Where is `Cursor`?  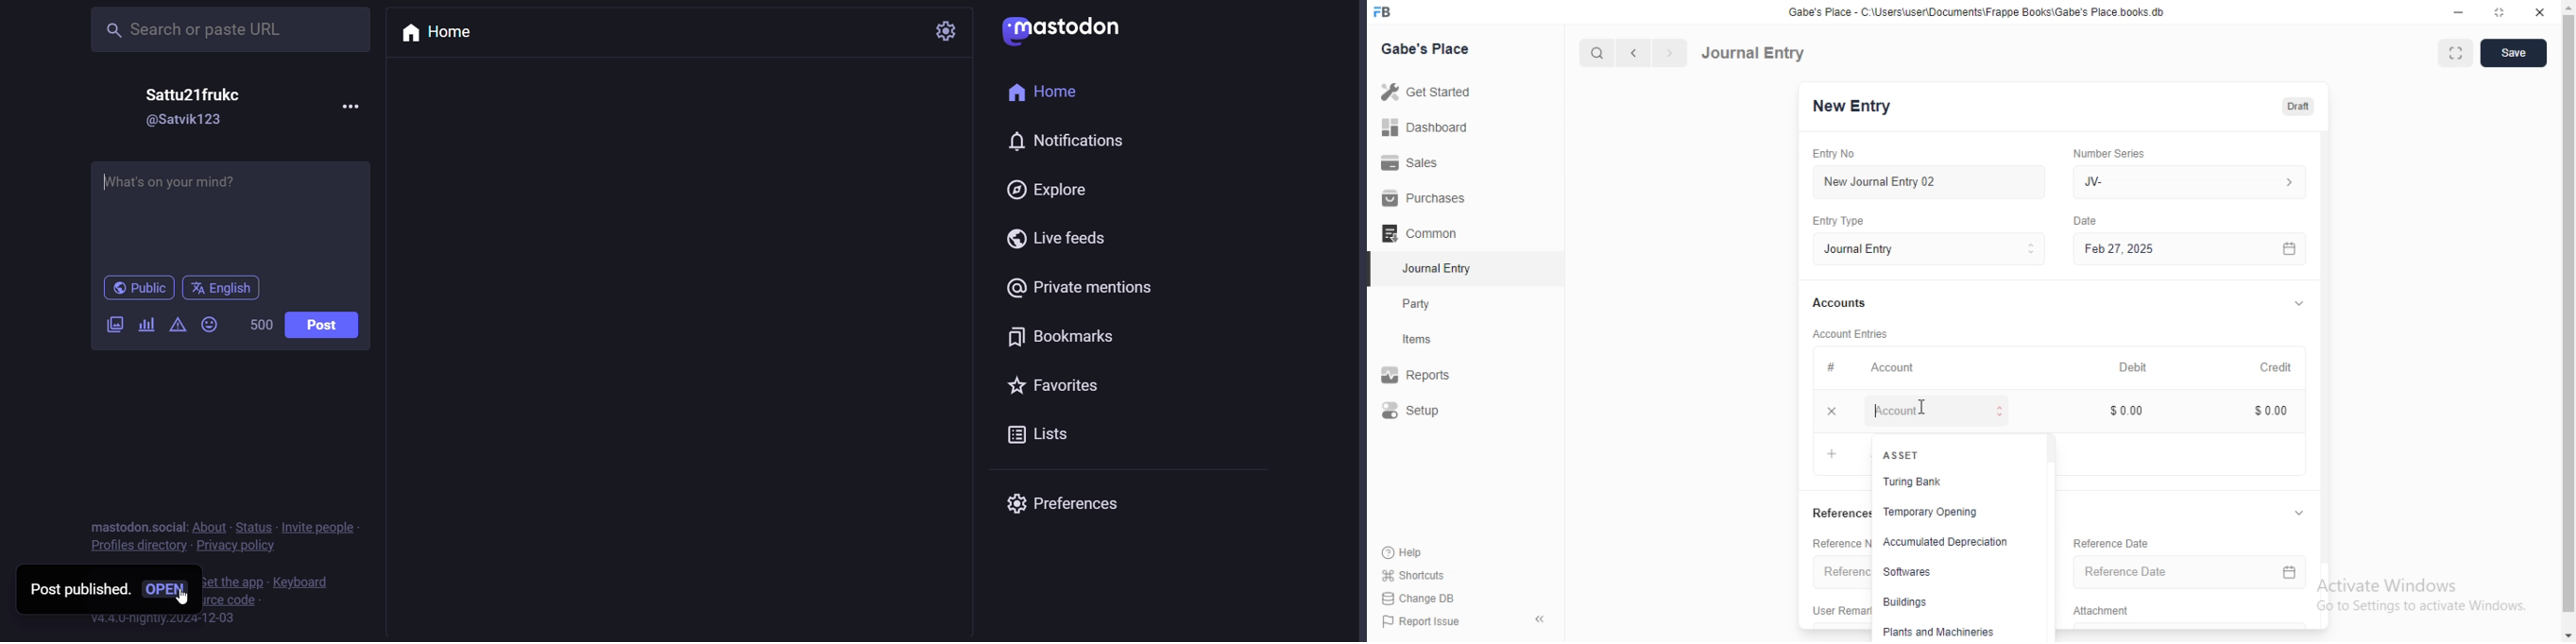
Cursor is located at coordinates (1920, 404).